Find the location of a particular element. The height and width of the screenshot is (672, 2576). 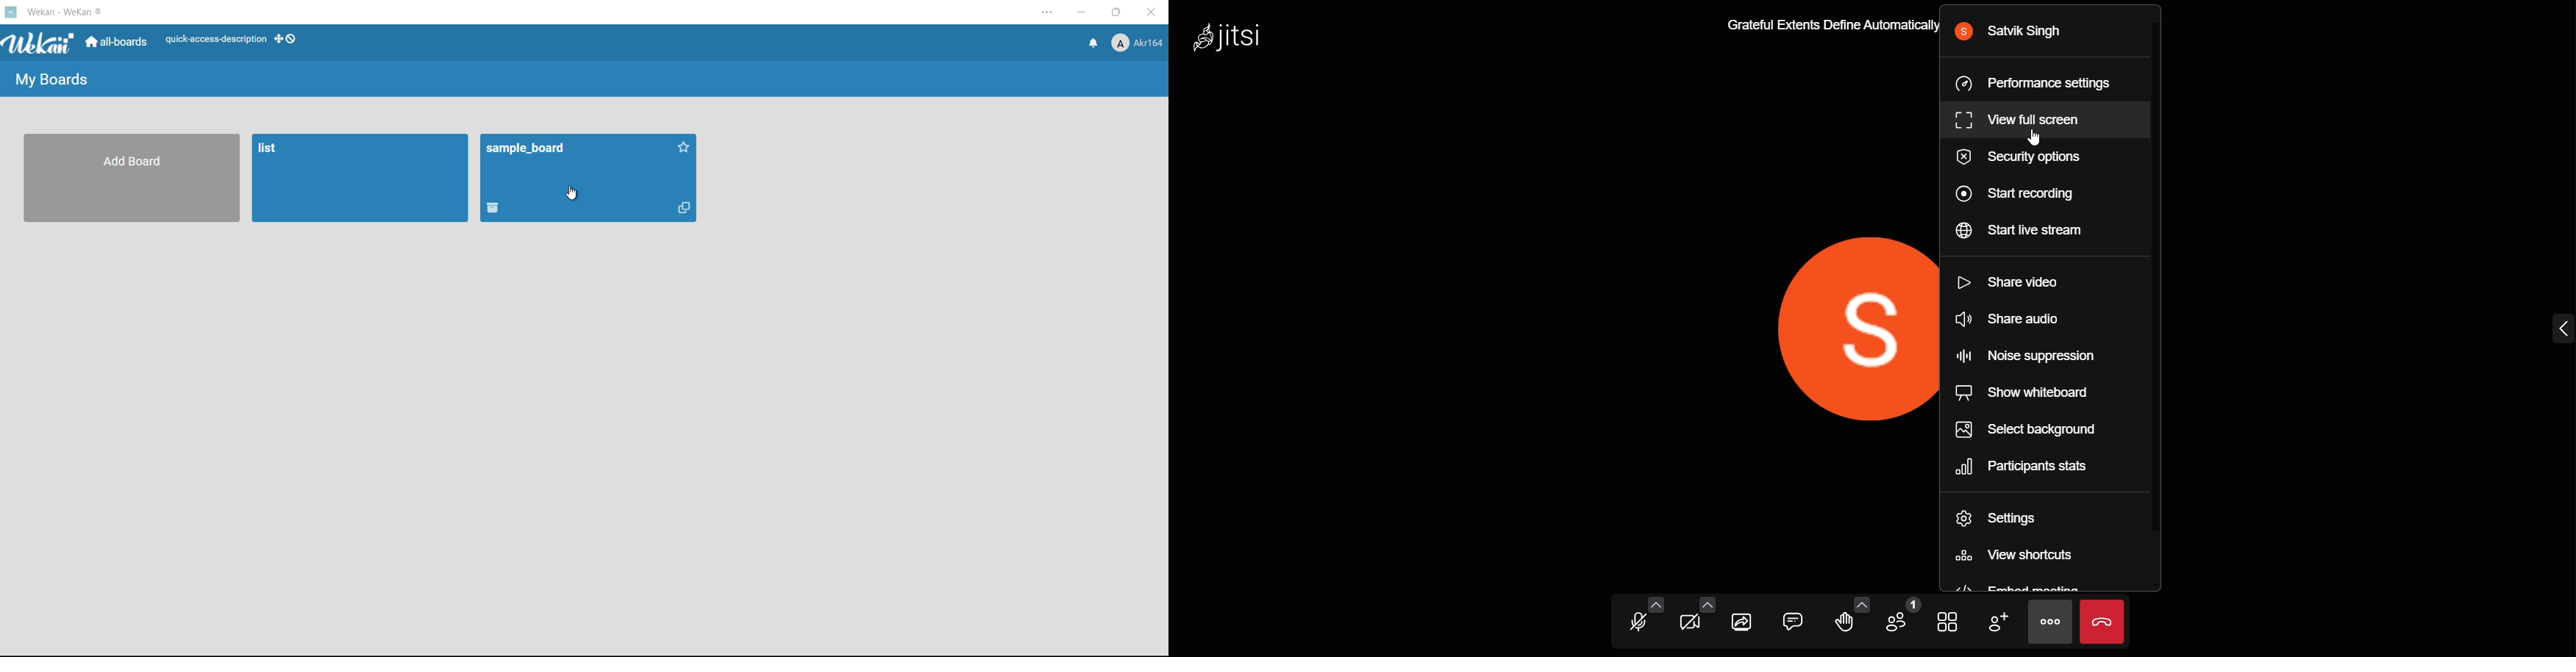

list is located at coordinates (360, 178).